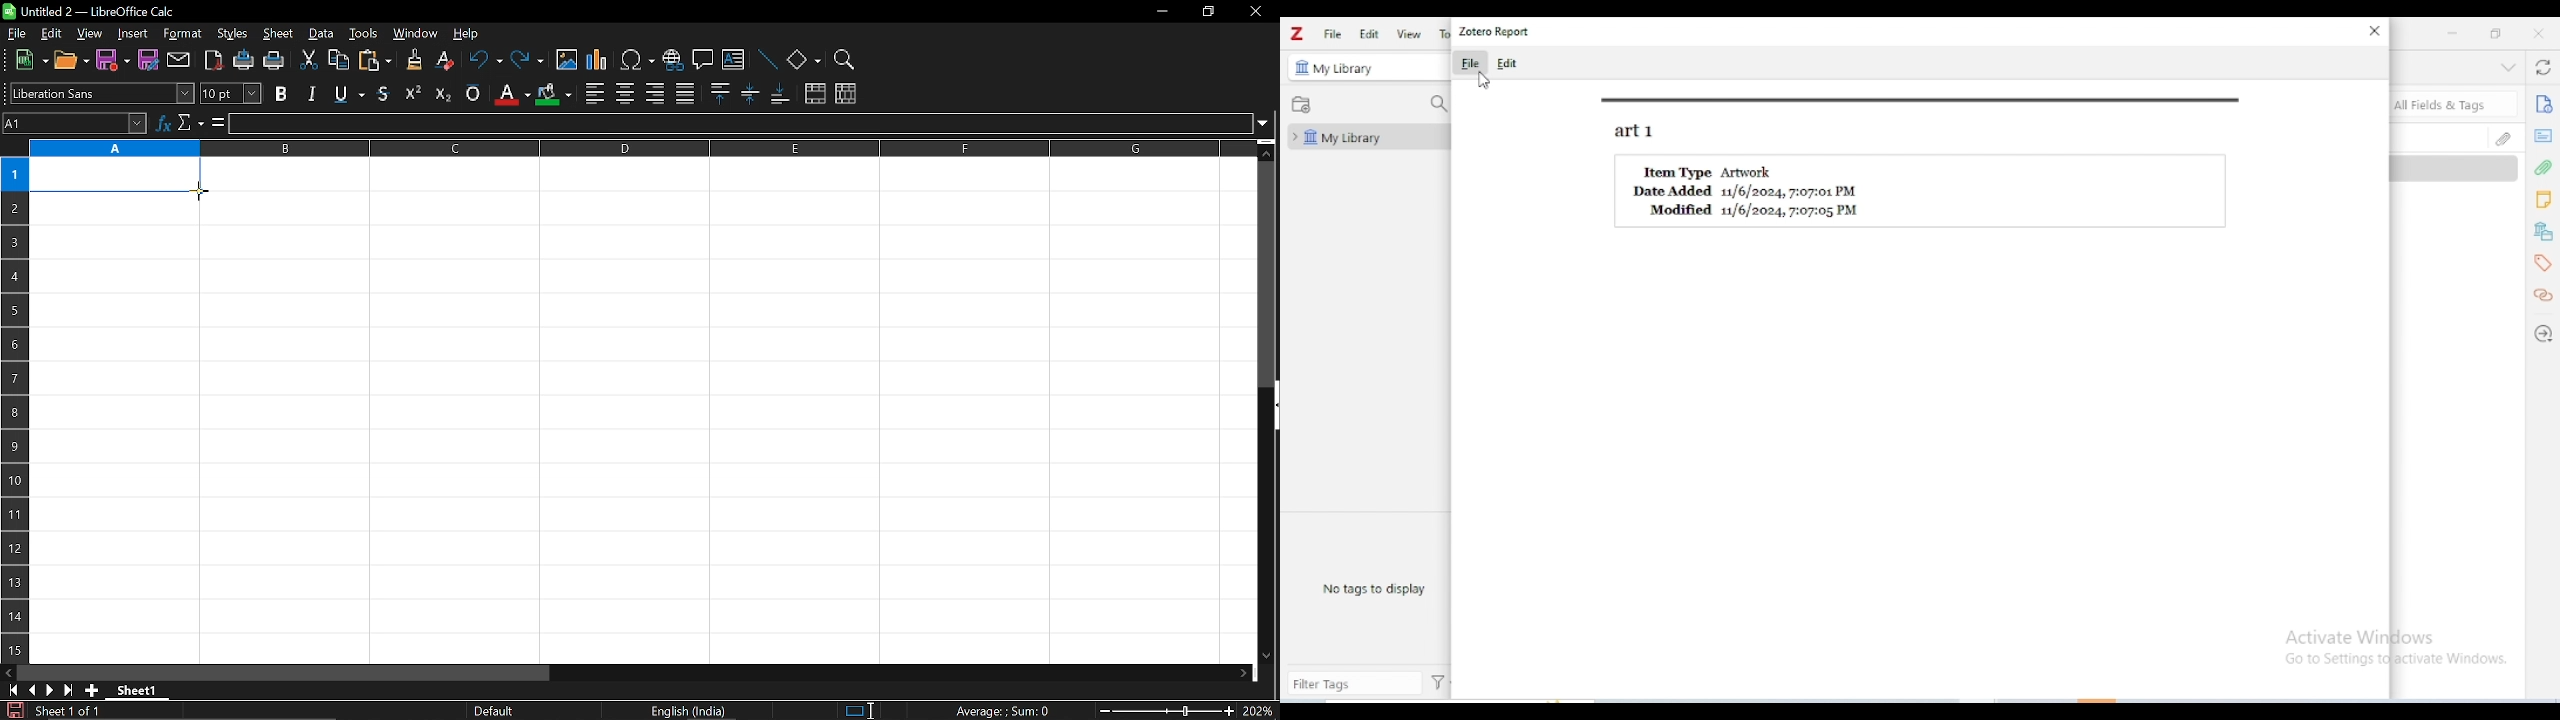 This screenshot has width=2576, height=728. What do you see at coordinates (1470, 62) in the screenshot?
I see `file` at bounding box center [1470, 62].